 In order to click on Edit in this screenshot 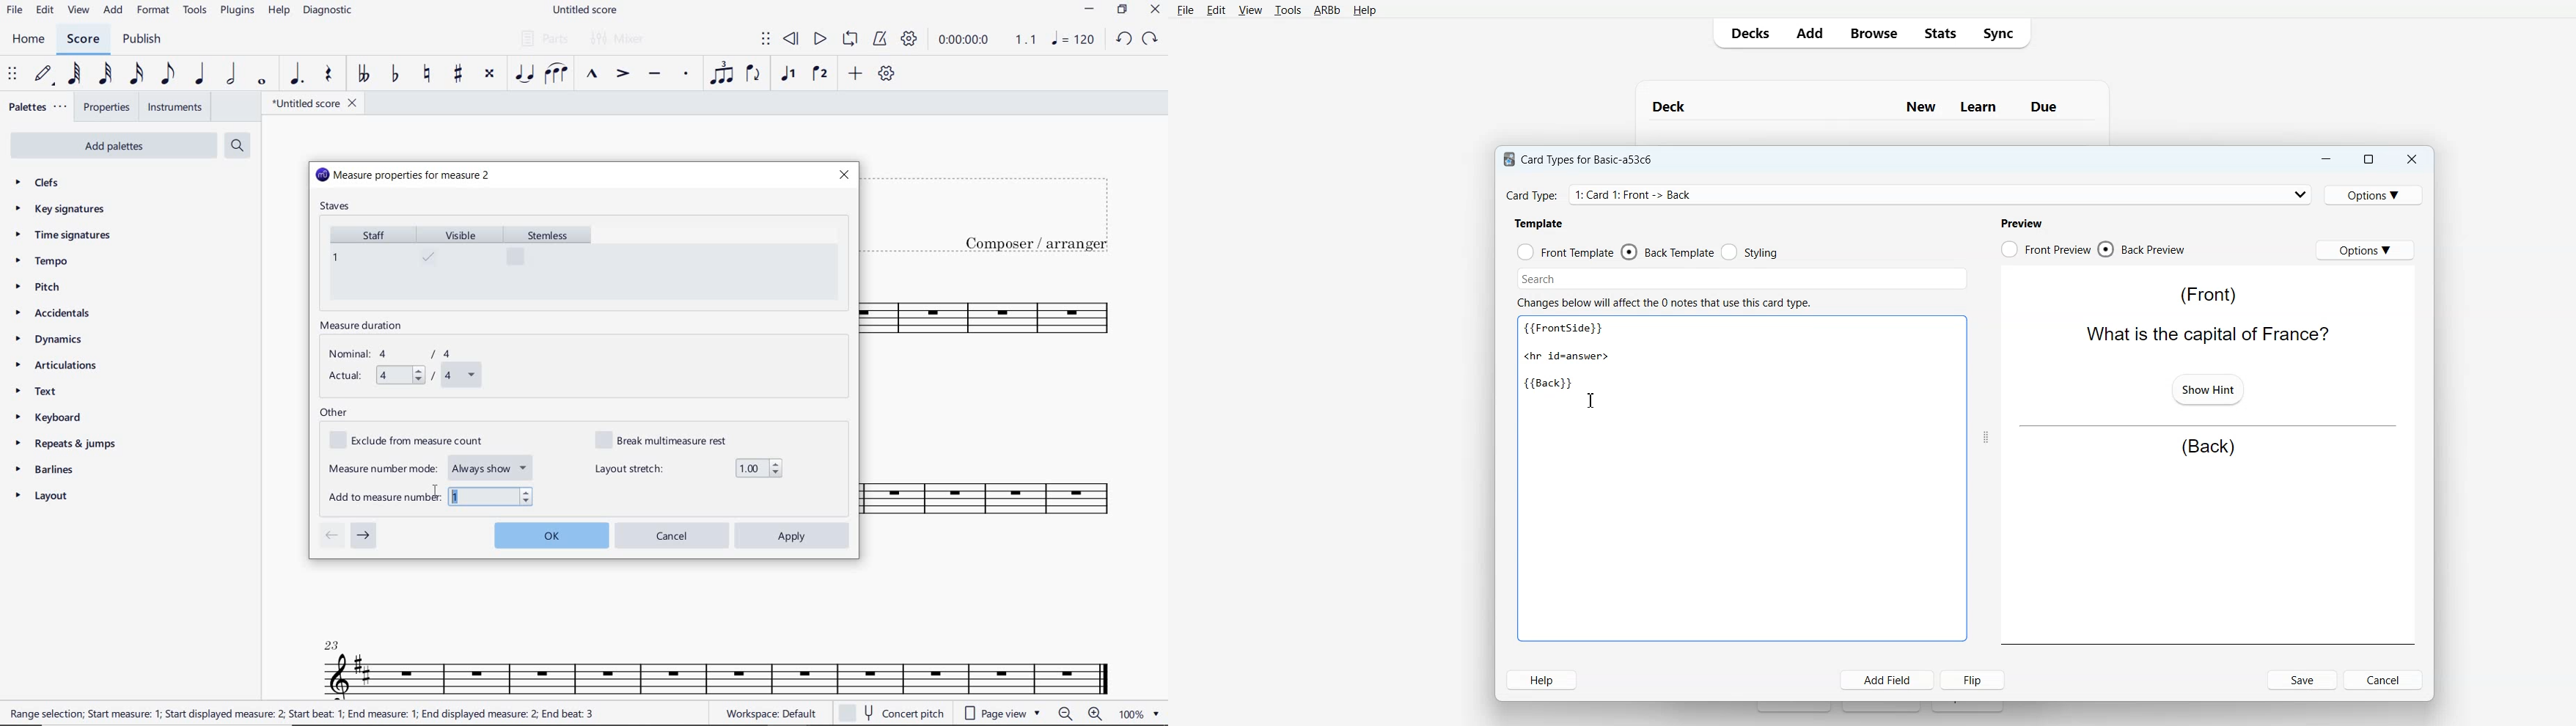, I will do `click(1217, 10)`.